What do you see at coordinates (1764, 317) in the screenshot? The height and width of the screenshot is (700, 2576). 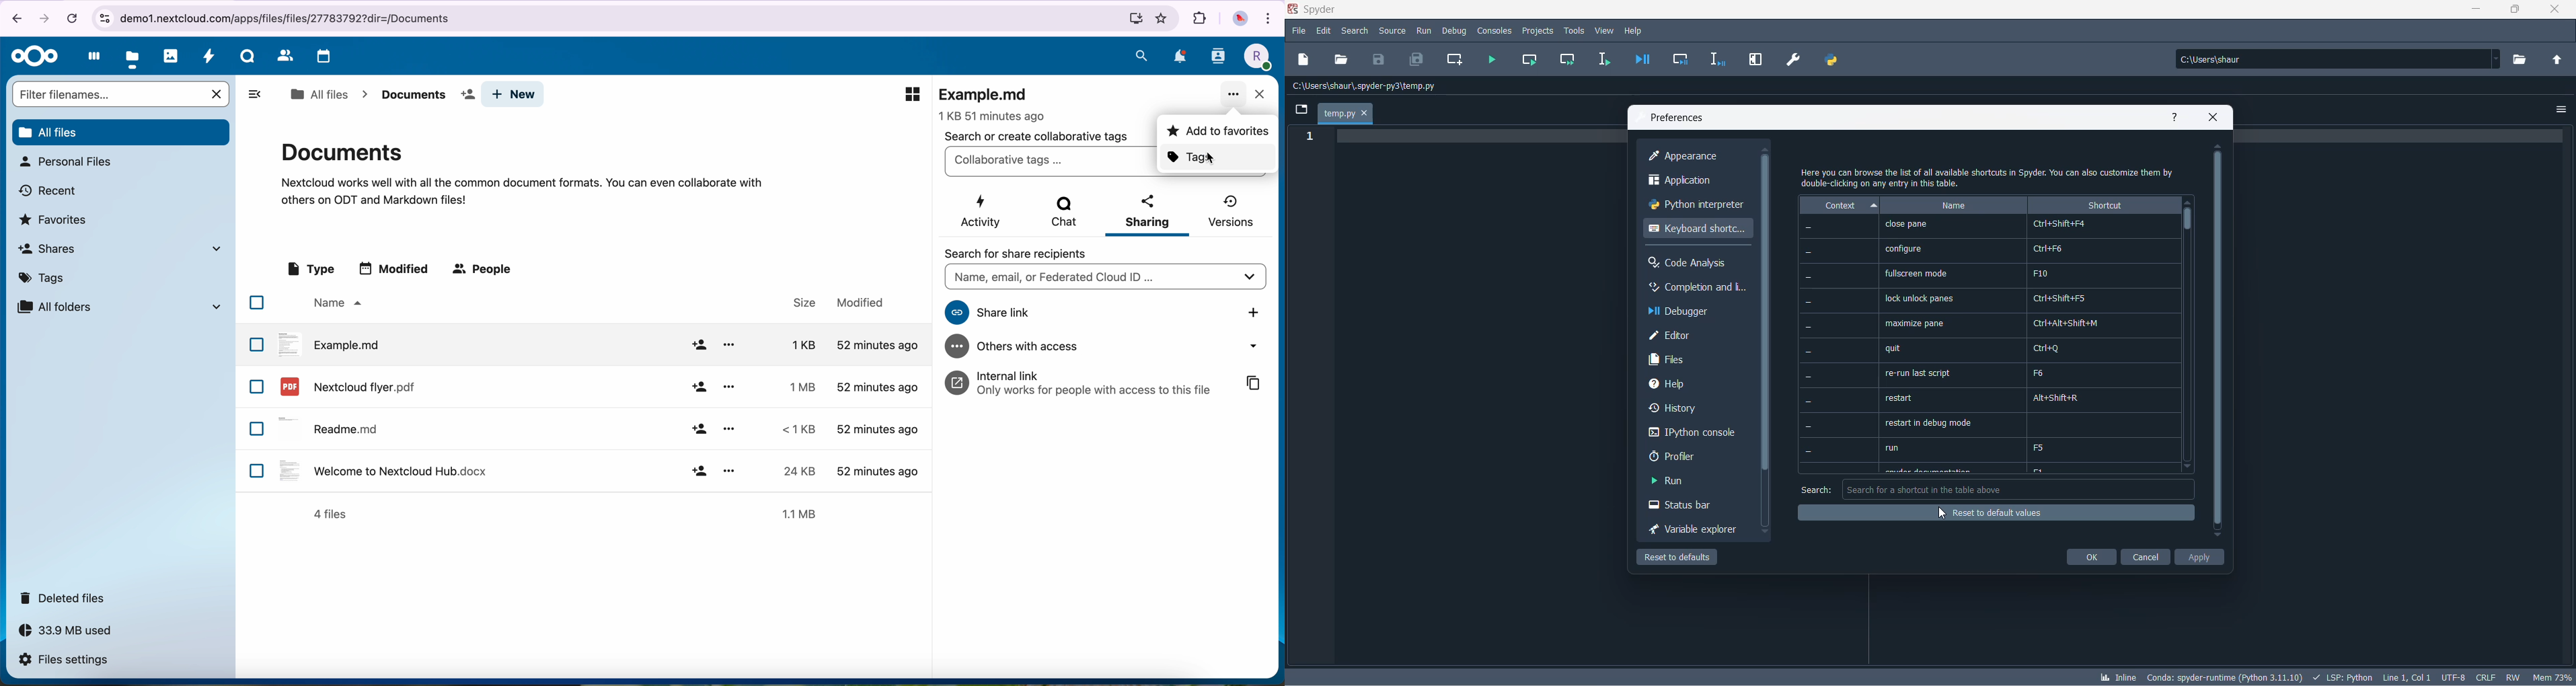 I see `scrollbar` at bounding box center [1764, 317].